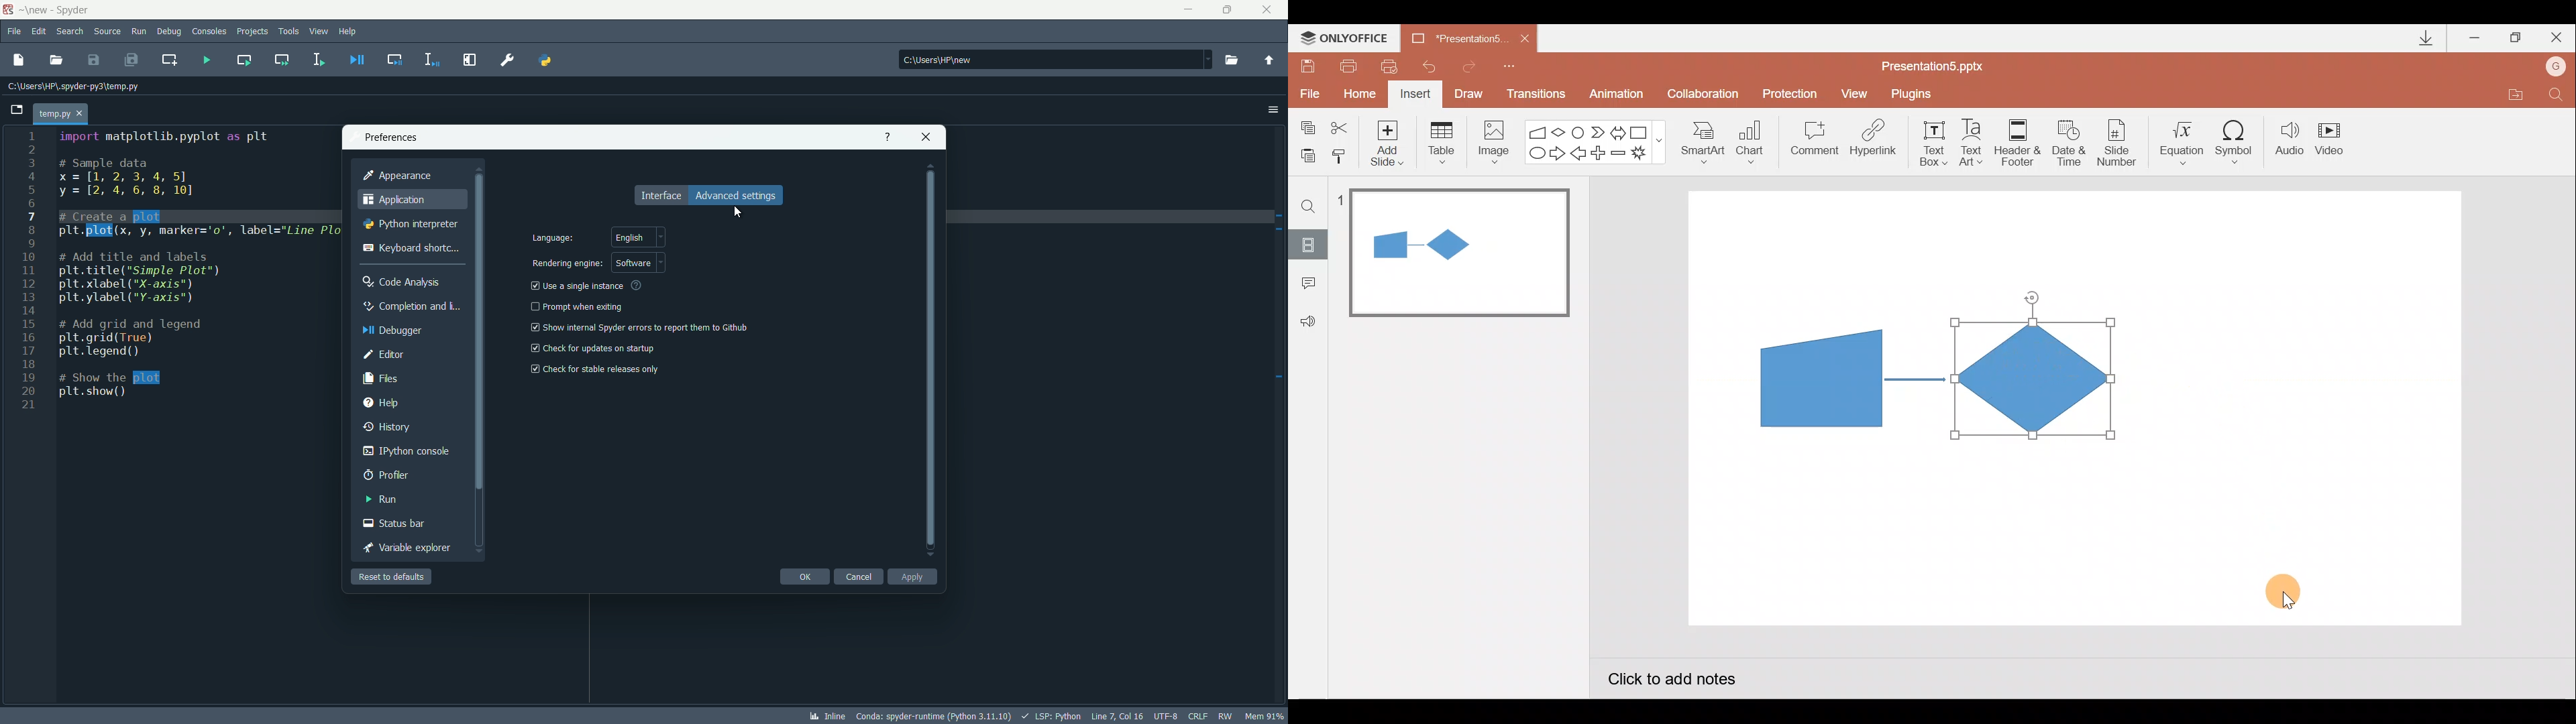 This screenshot has width=2576, height=728. Describe the element at coordinates (402, 281) in the screenshot. I see `code analysis` at that location.